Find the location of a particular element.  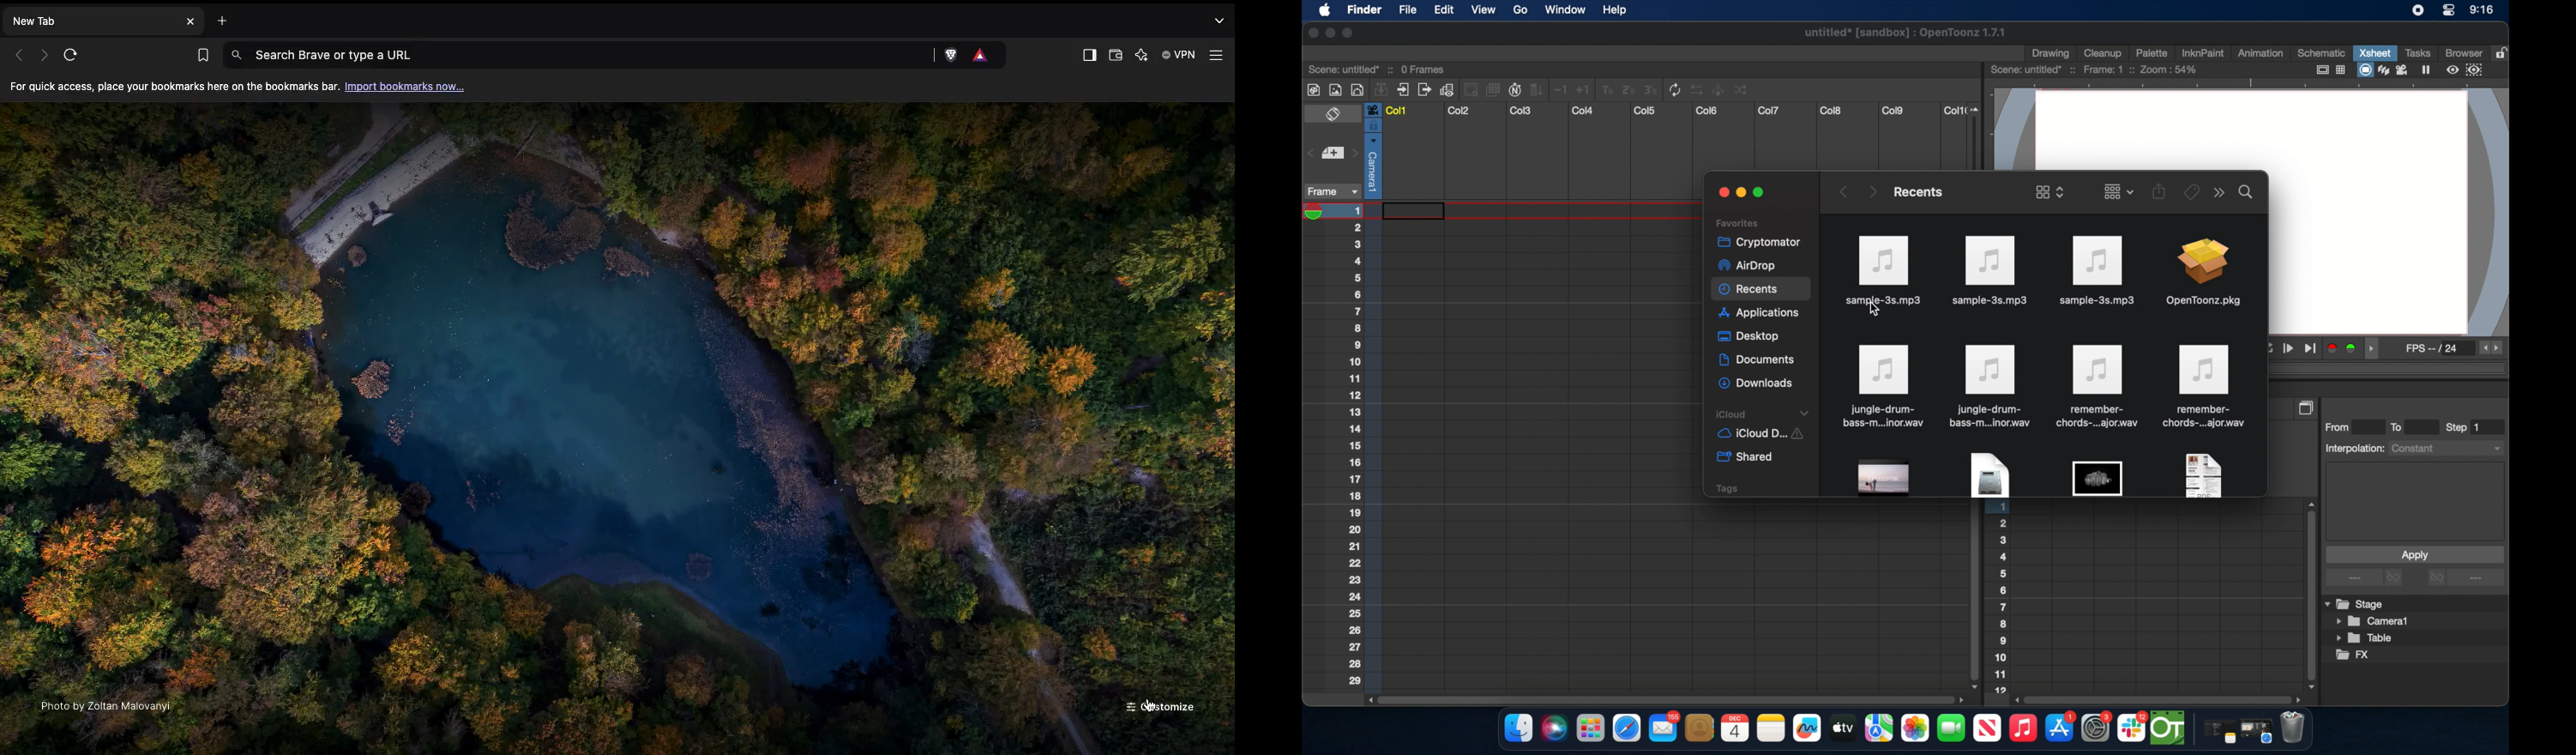

facetime is located at coordinates (1952, 726).